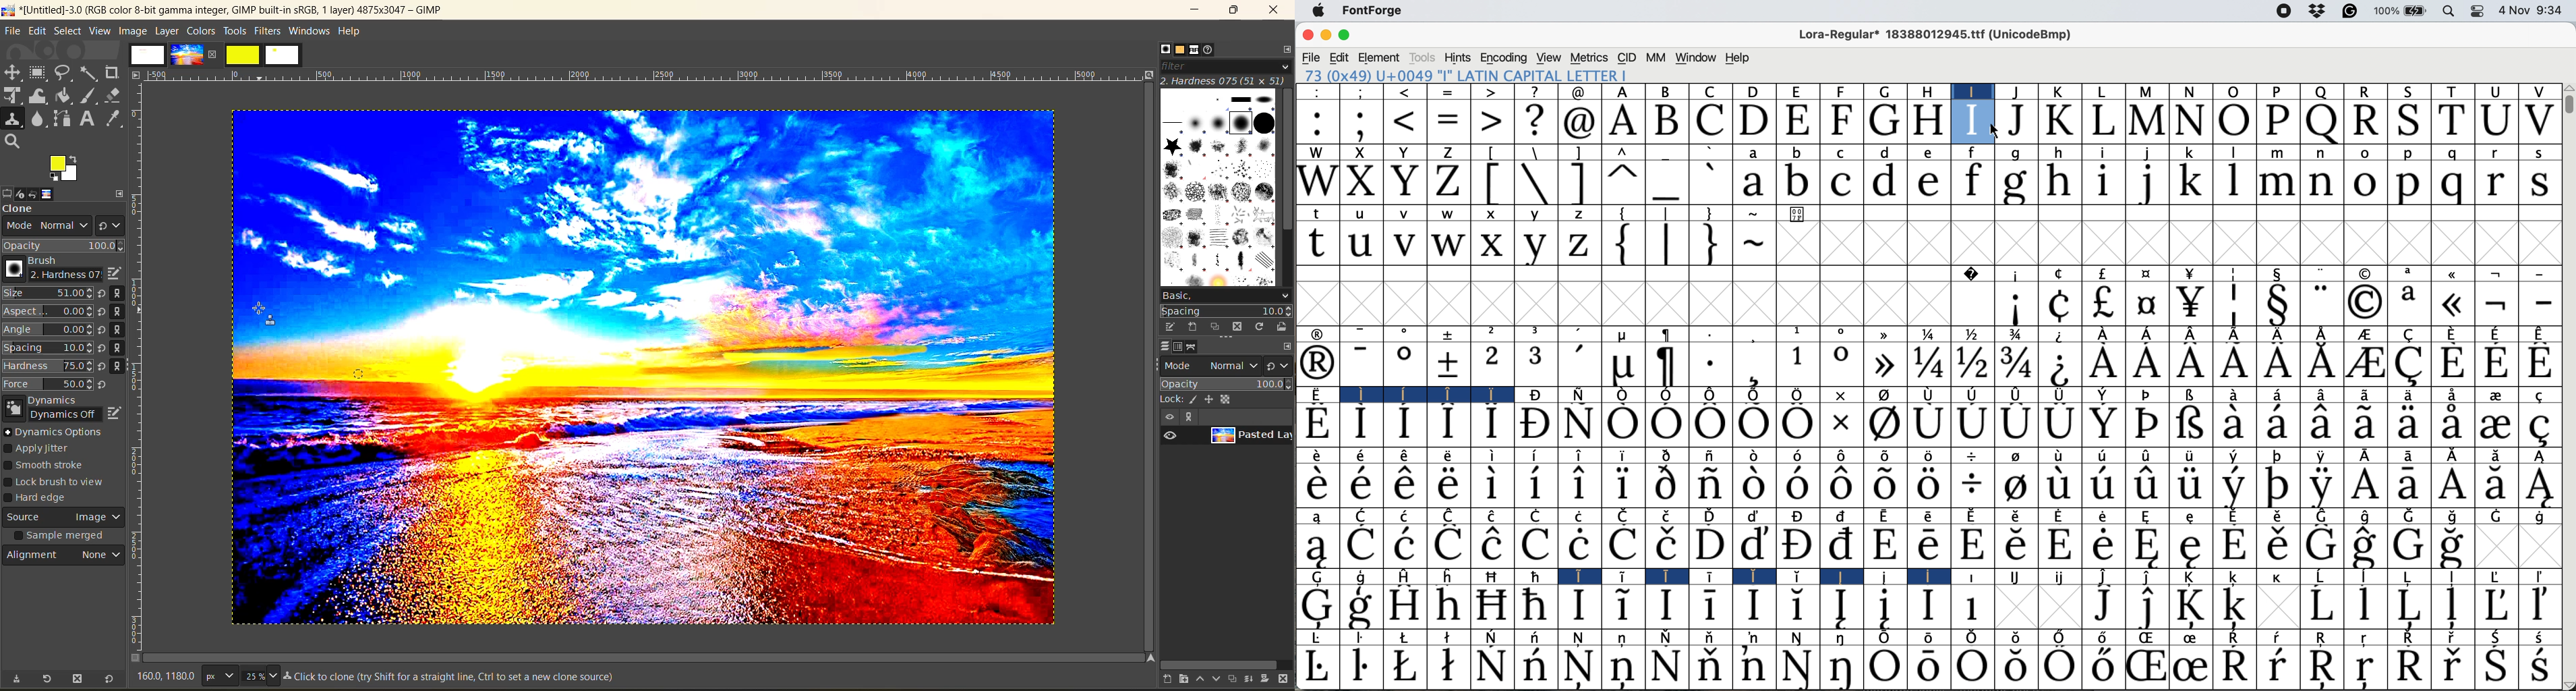 The image size is (2576, 700). Describe the element at coordinates (2234, 122) in the screenshot. I see `O` at that location.